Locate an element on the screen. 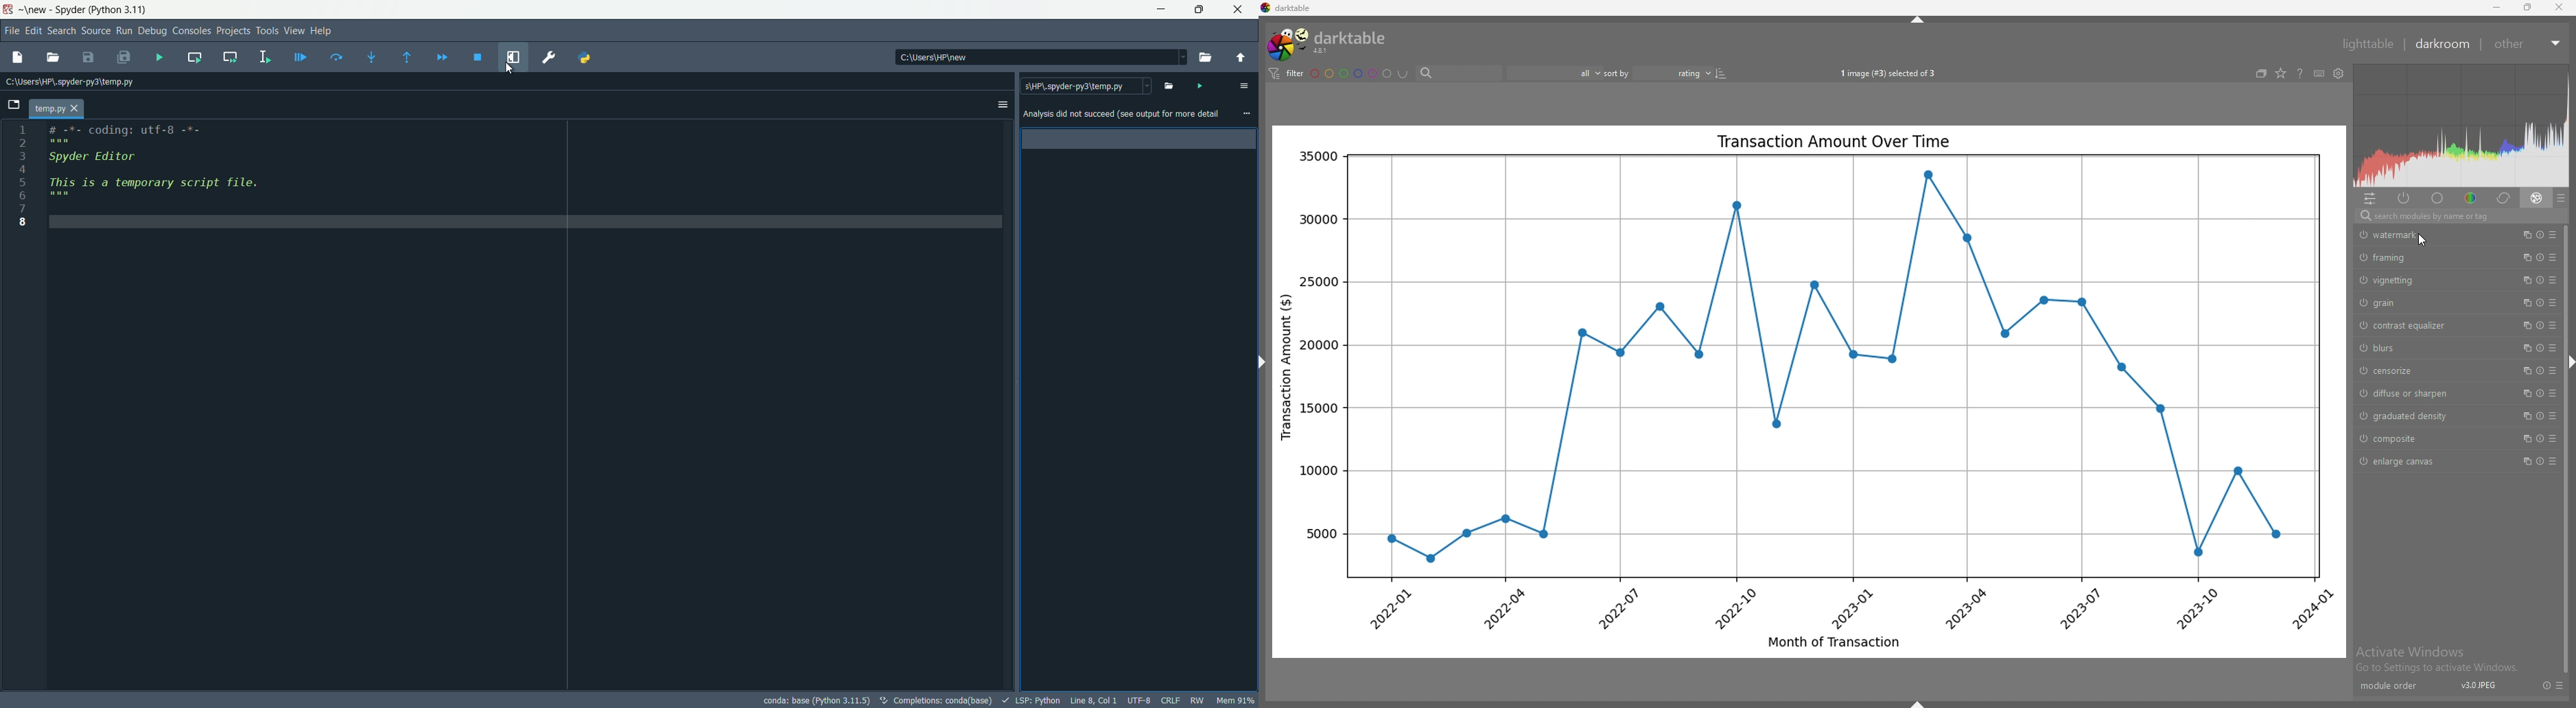  run current cell is located at coordinates (194, 56).